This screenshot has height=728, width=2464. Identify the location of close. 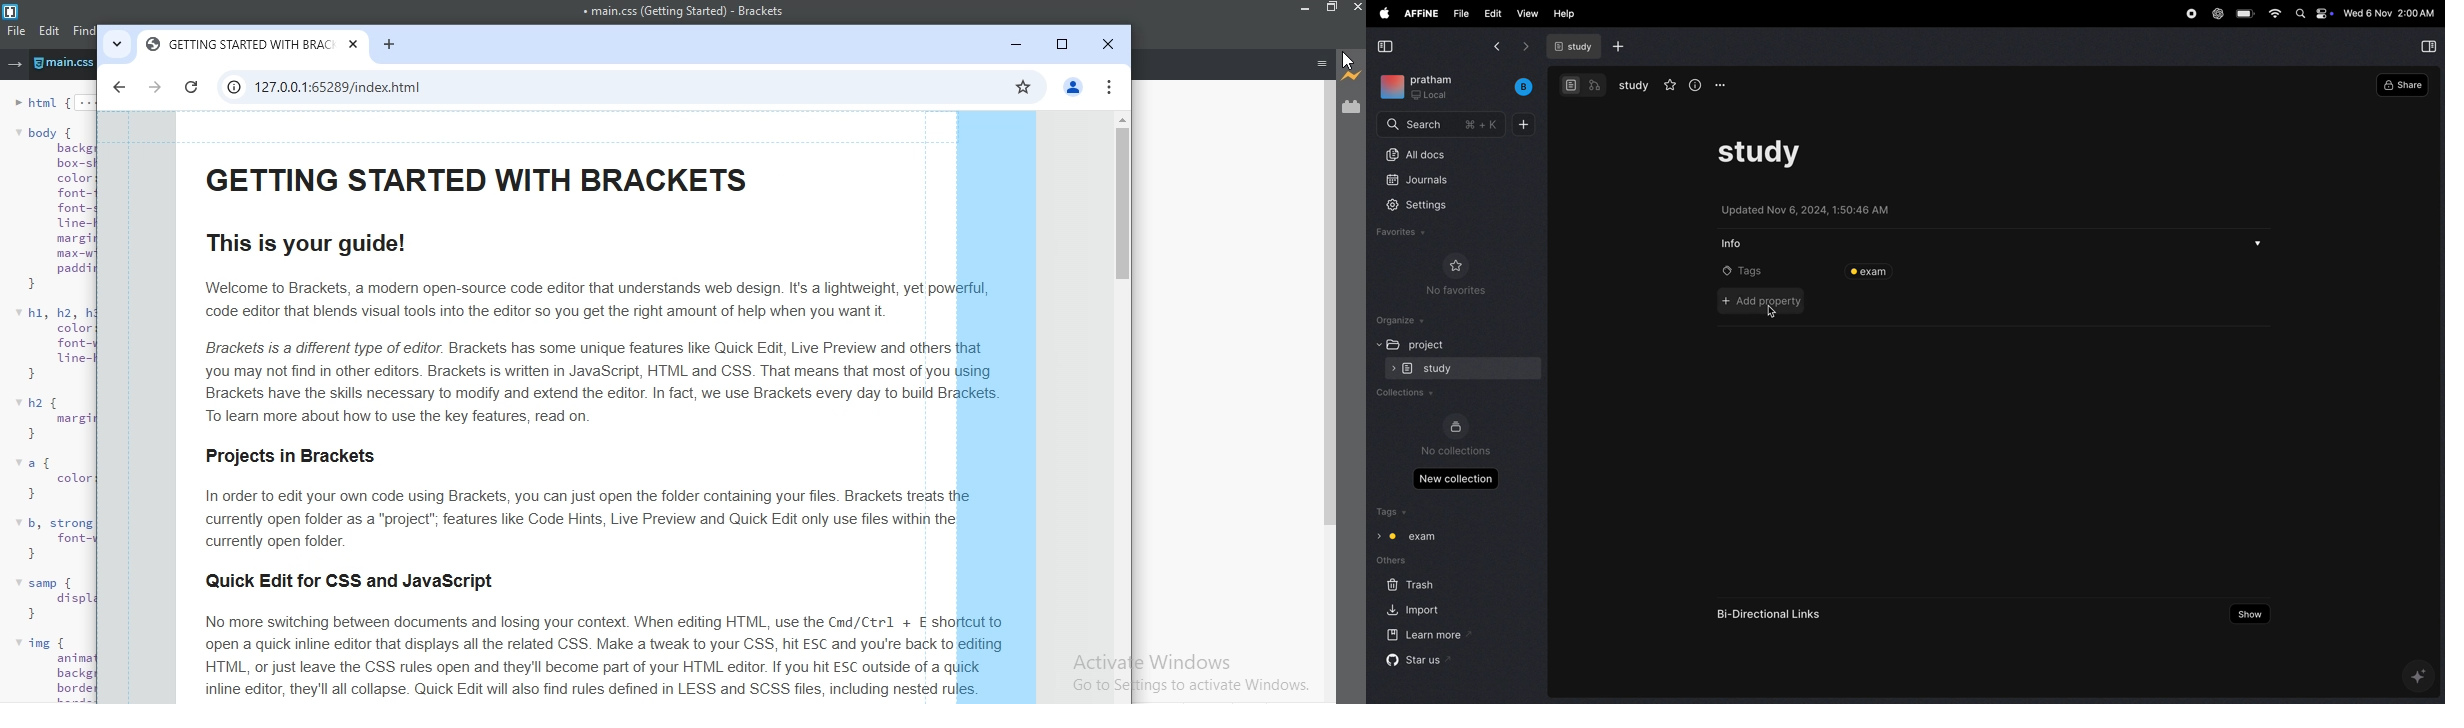
(1111, 46).